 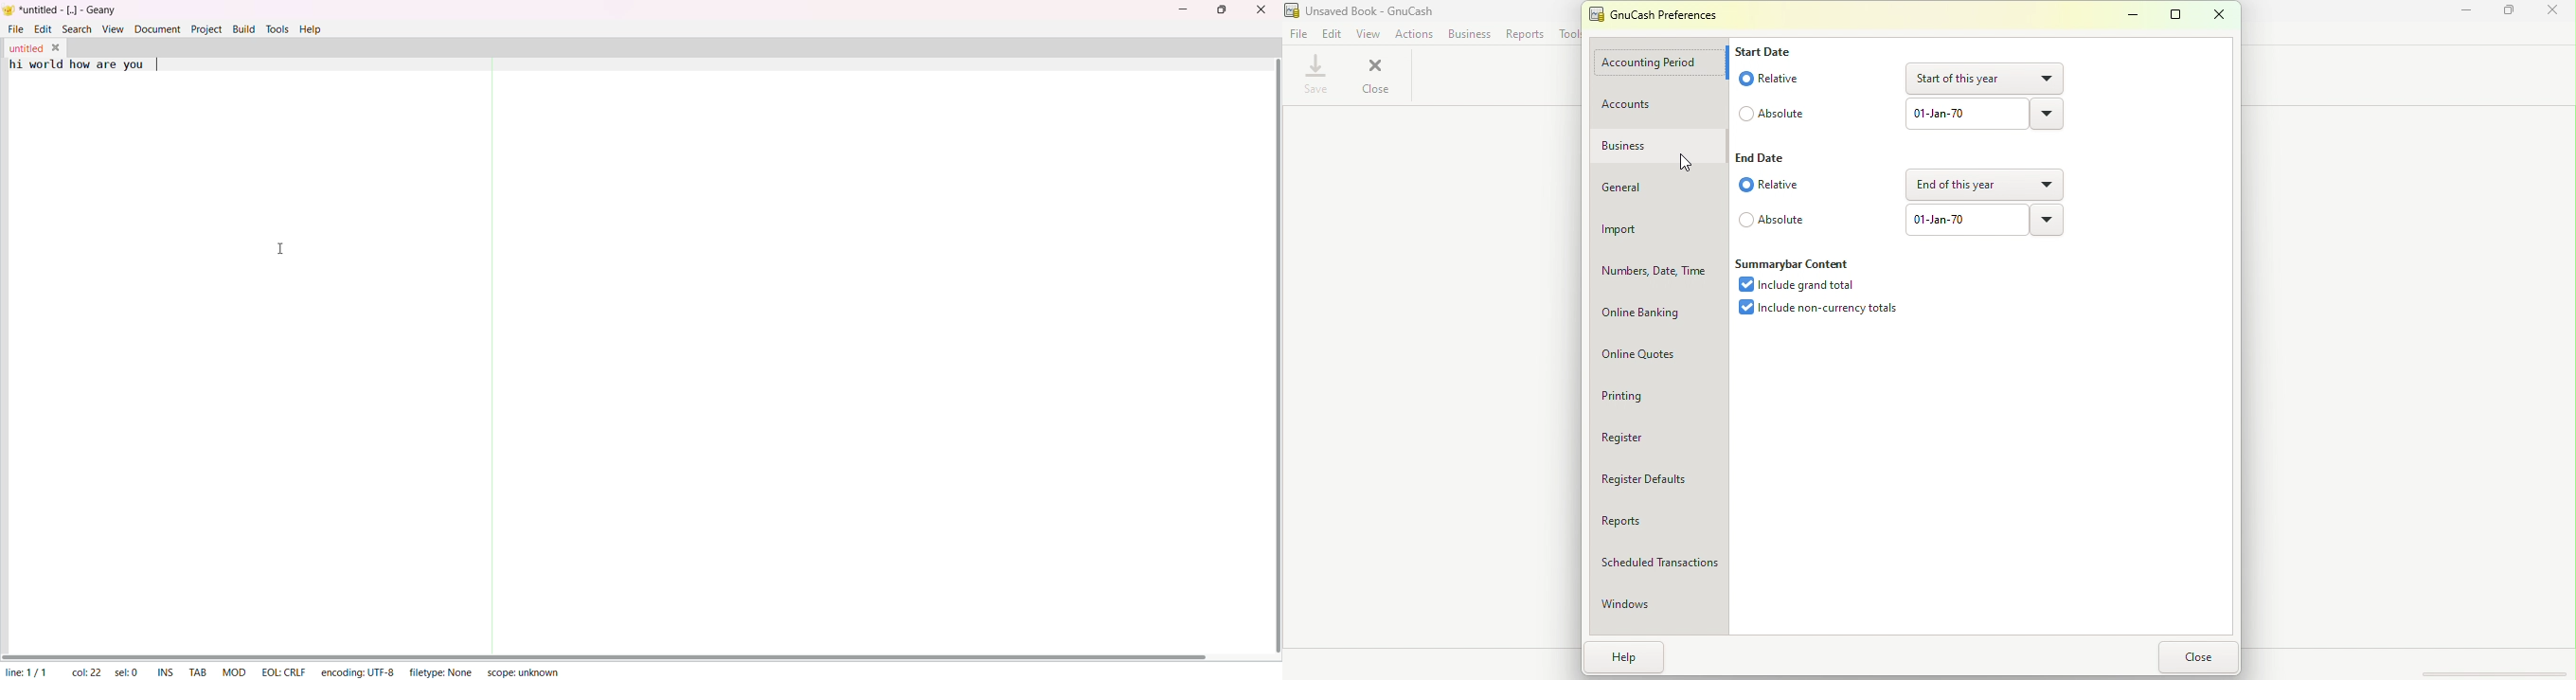 I want to click on Include grand total, so click(x=1805, y=285).